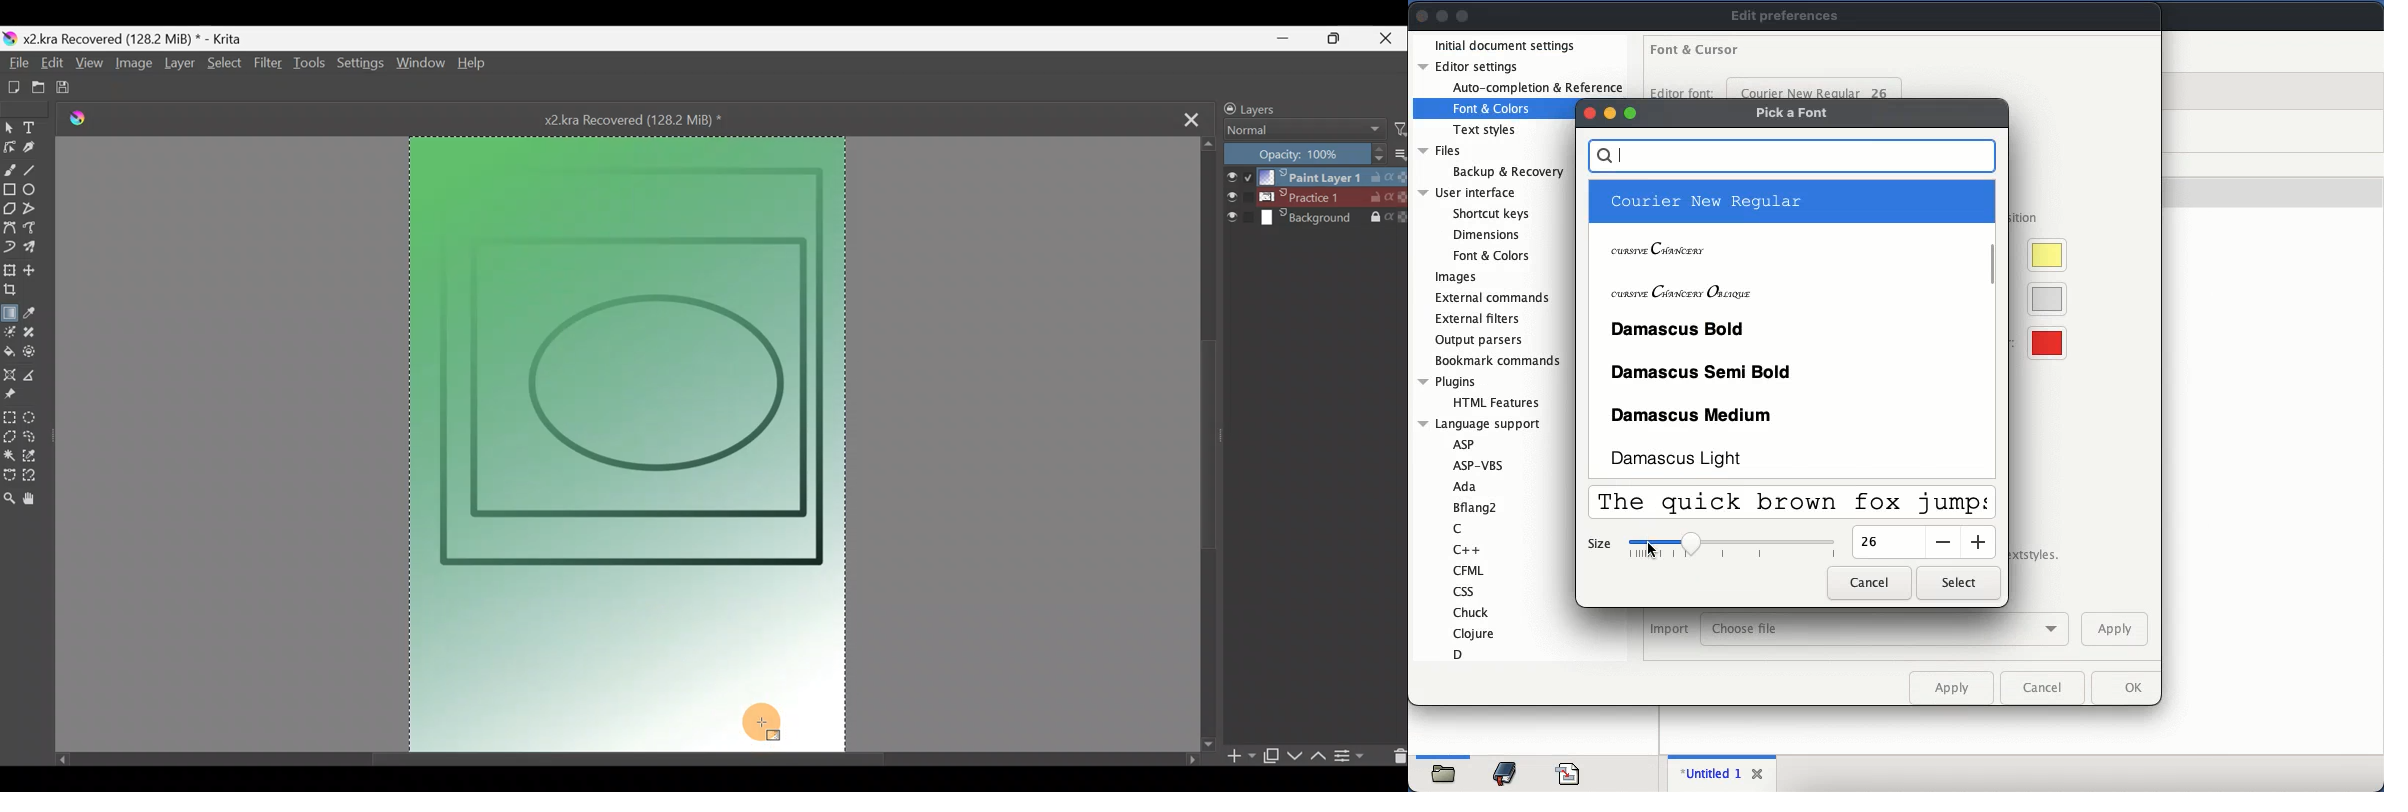 The image size is (2408, 812). I want to click on Open existing document, so click(32, 88).